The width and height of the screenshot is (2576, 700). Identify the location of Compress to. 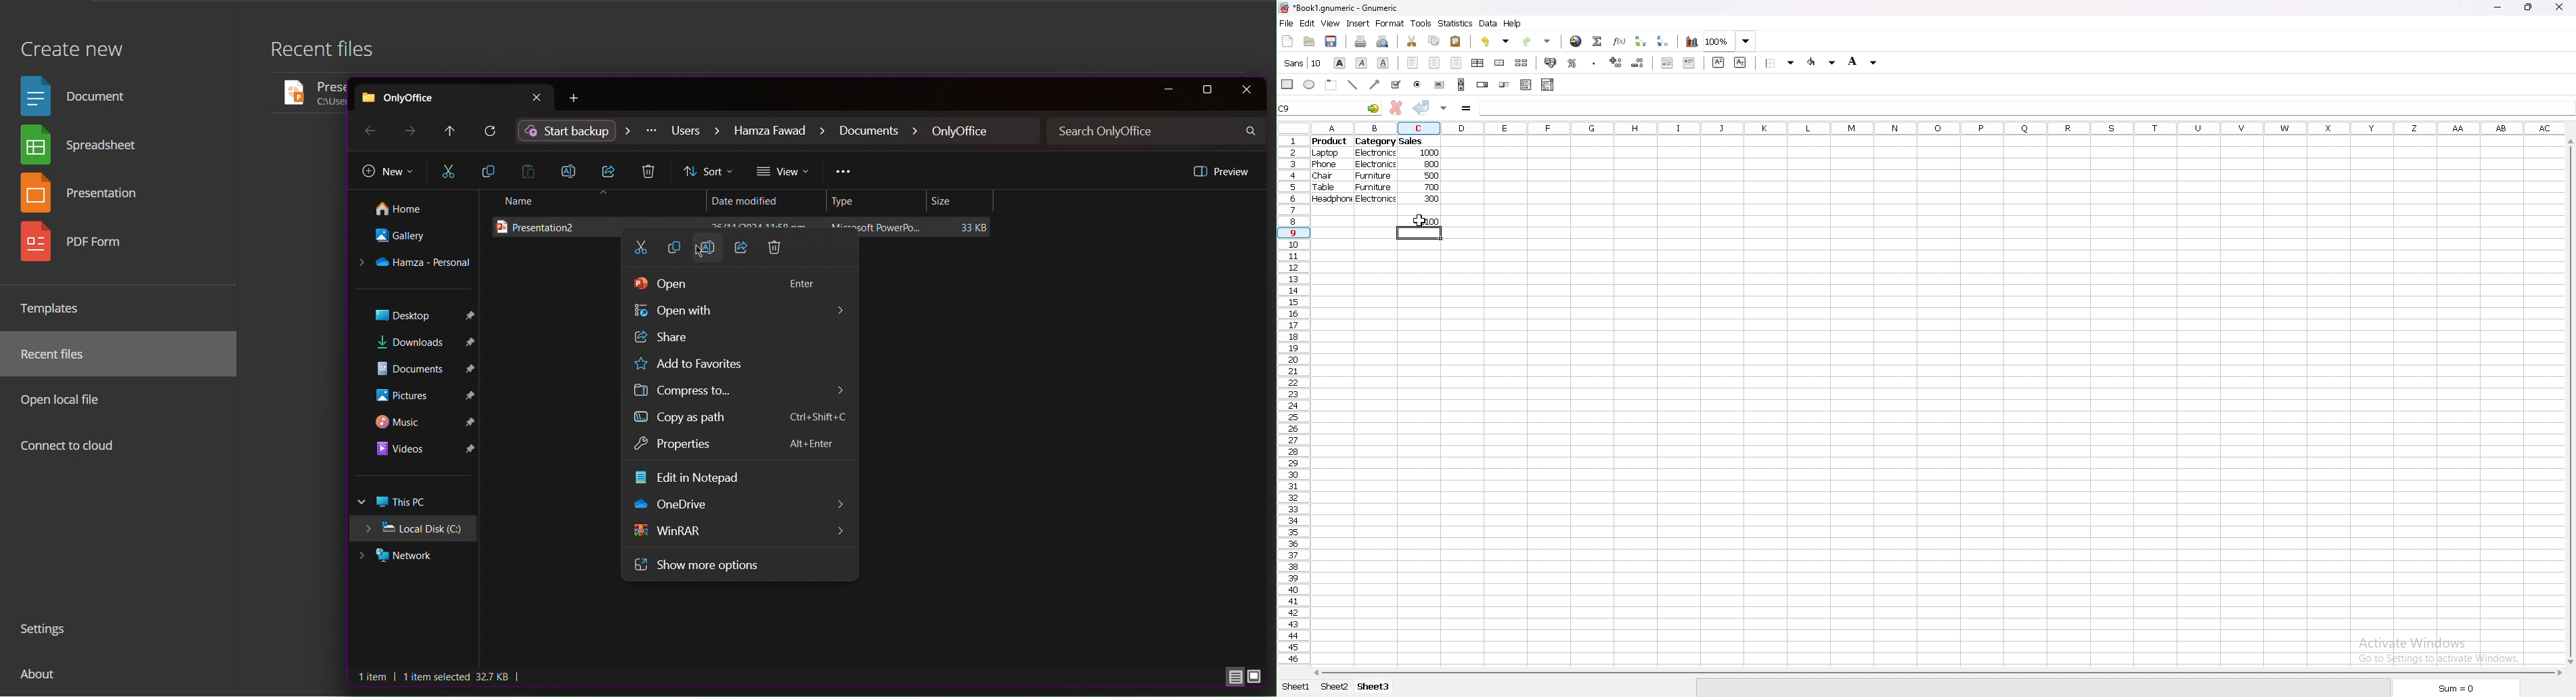
(694, 392).